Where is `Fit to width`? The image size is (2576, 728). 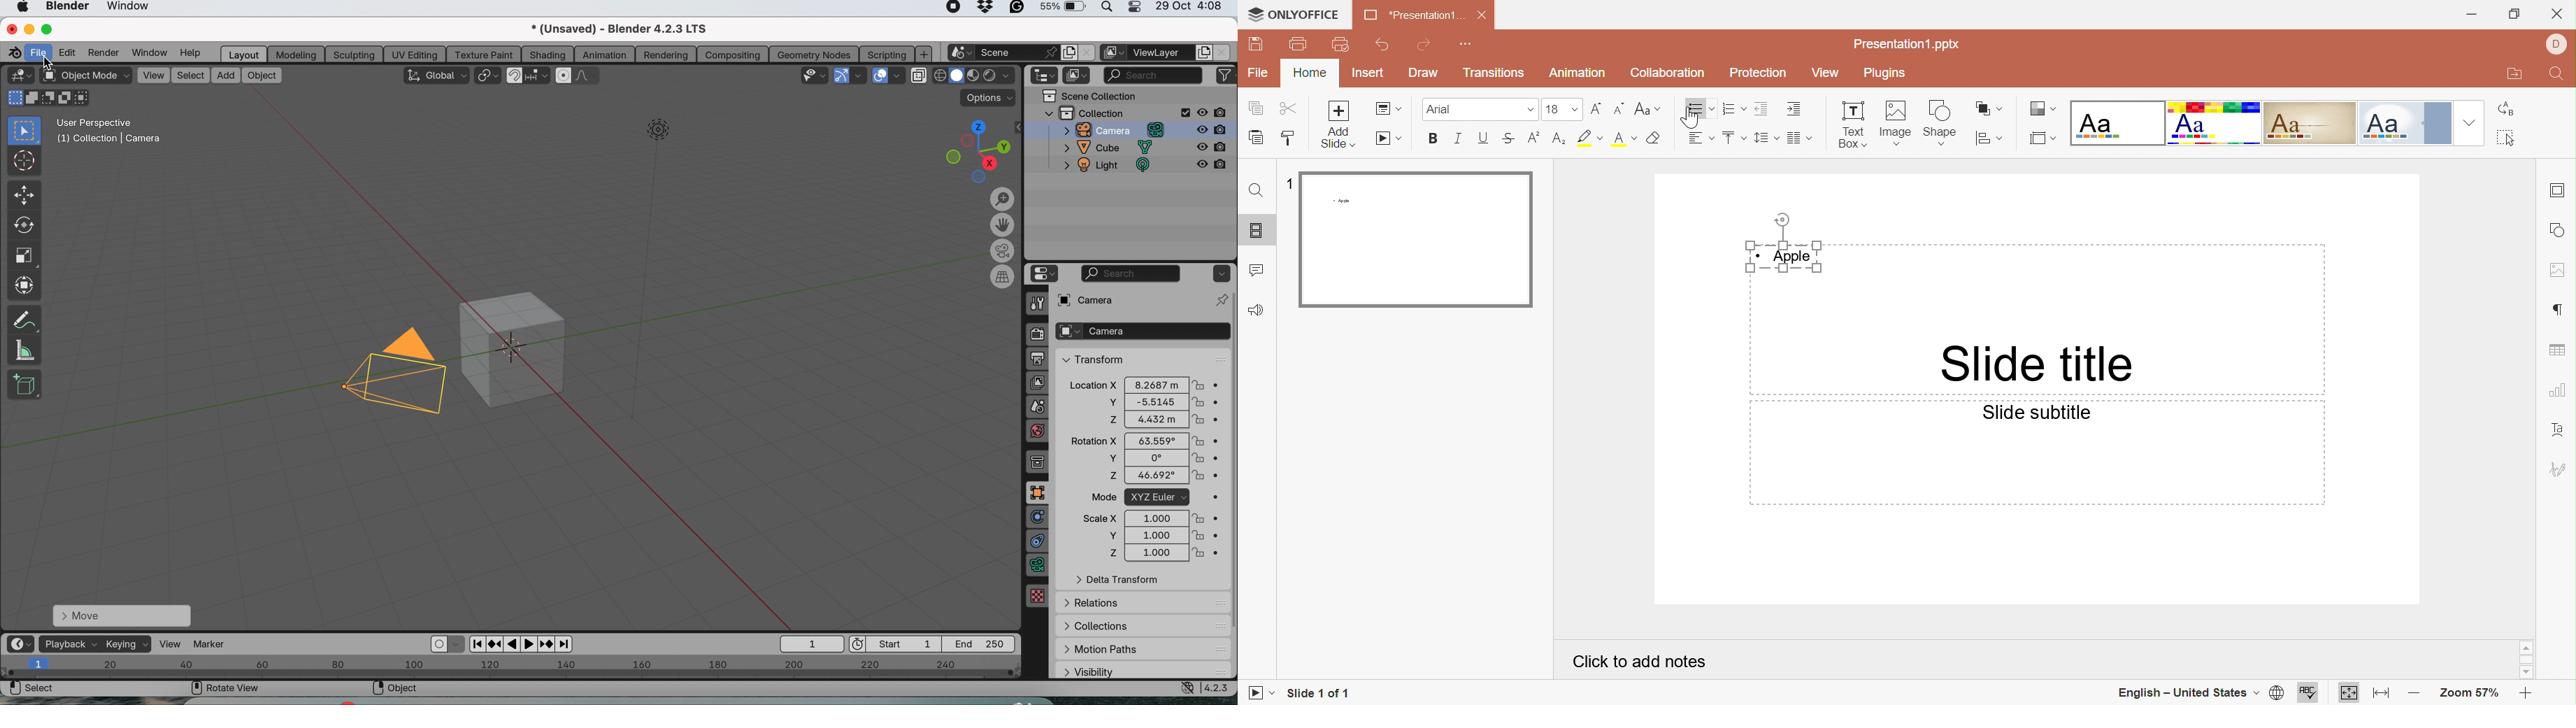 Fit to width is located at coordinates (2385, 694).